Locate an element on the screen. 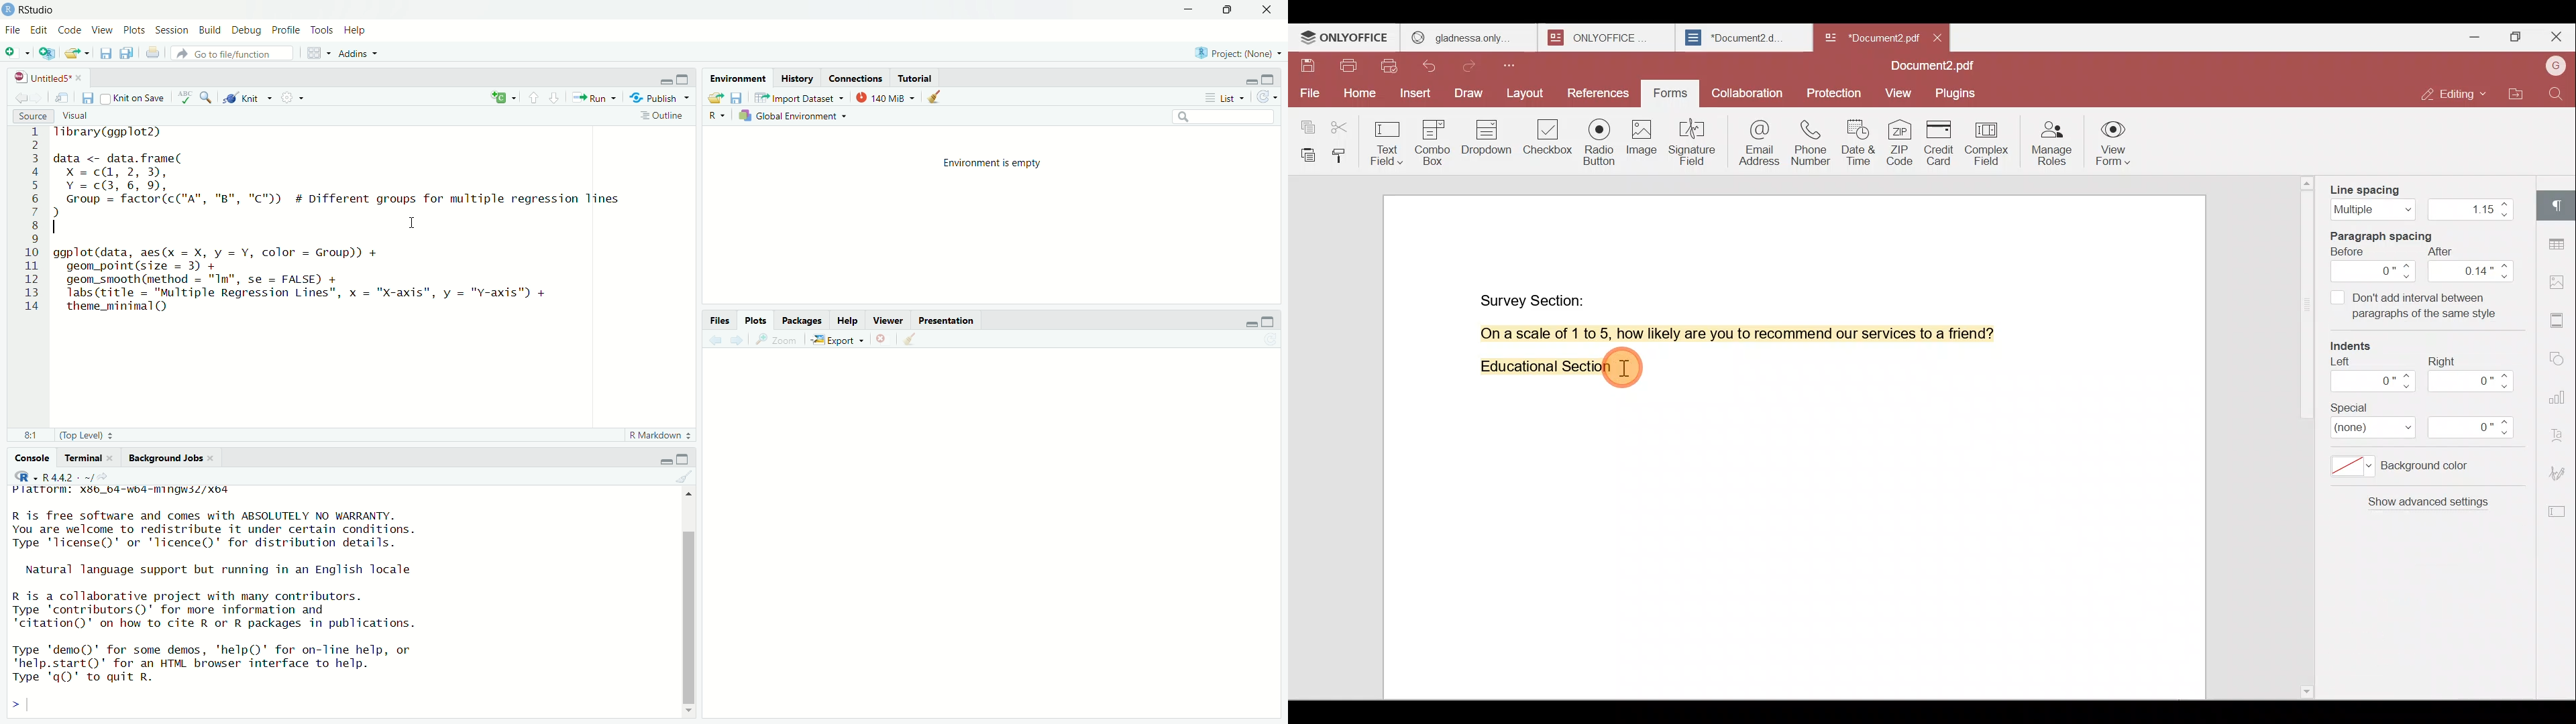 Image resolution: width=2576 pixels, height=728 pixels. cursor is located at coordinates (414, 223).